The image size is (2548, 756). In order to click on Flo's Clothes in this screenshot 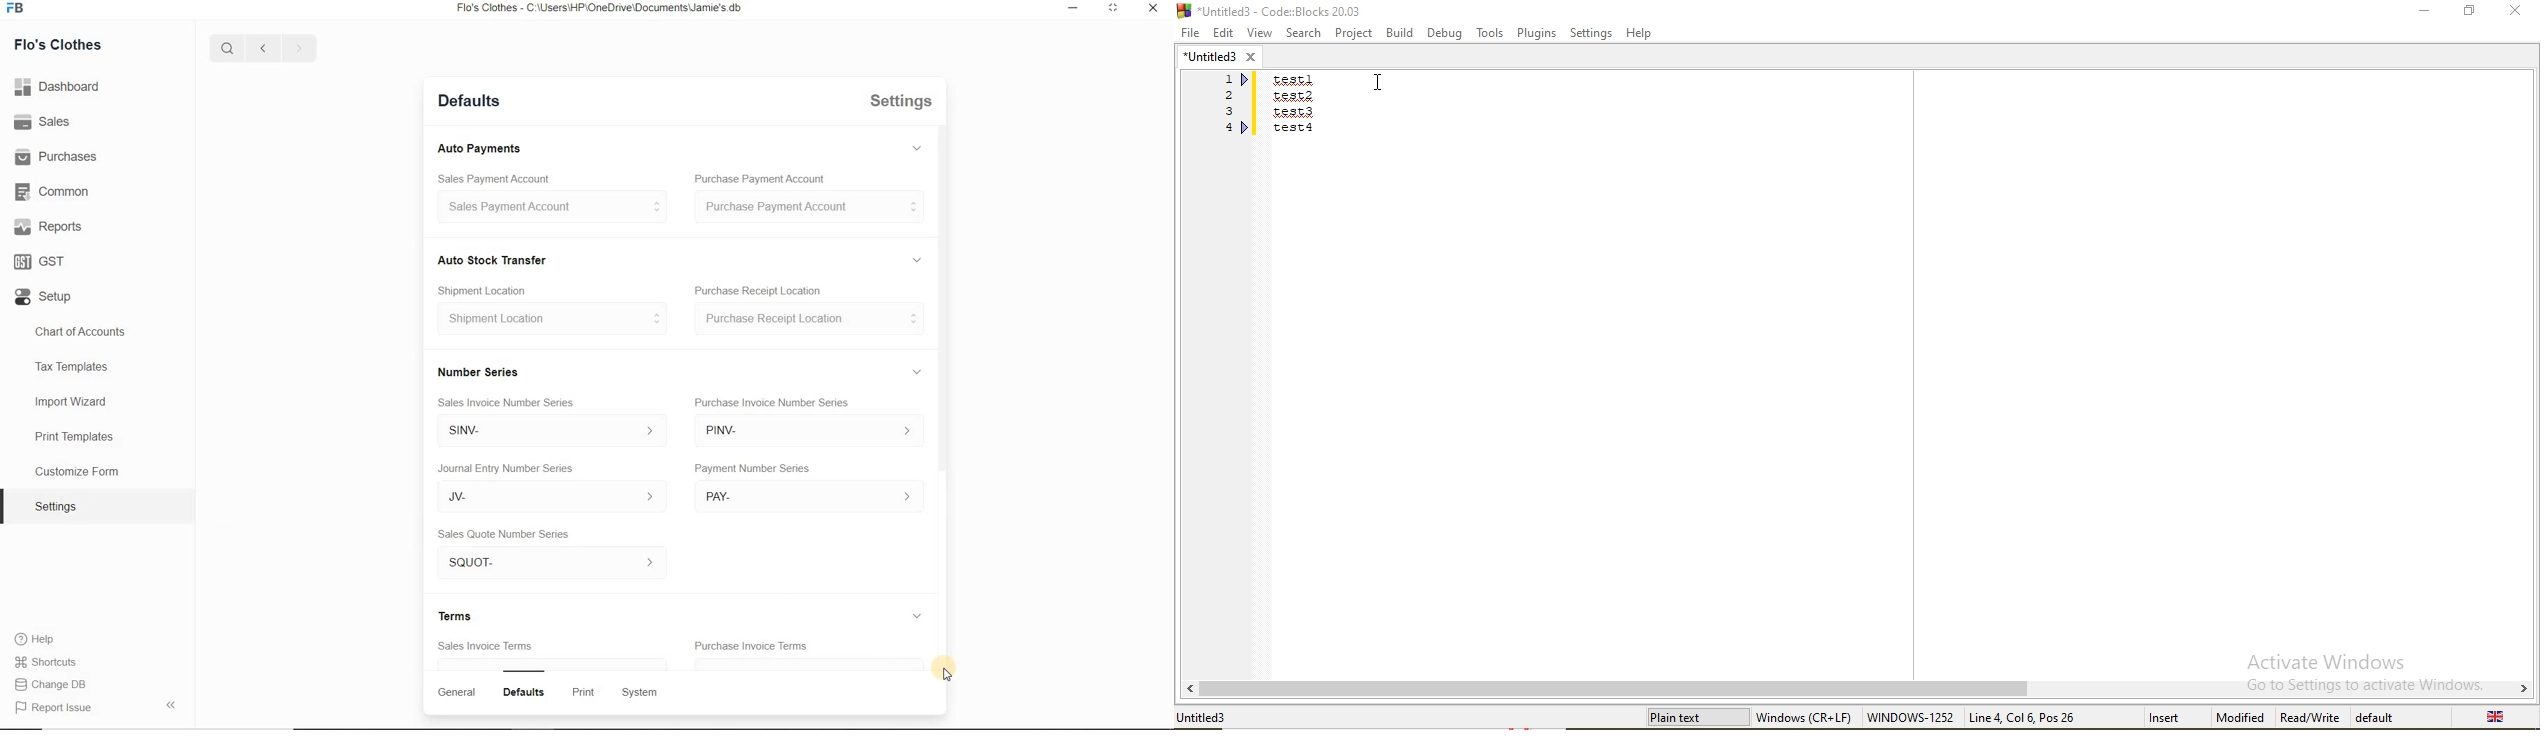, I will do `click(59, 43)`.